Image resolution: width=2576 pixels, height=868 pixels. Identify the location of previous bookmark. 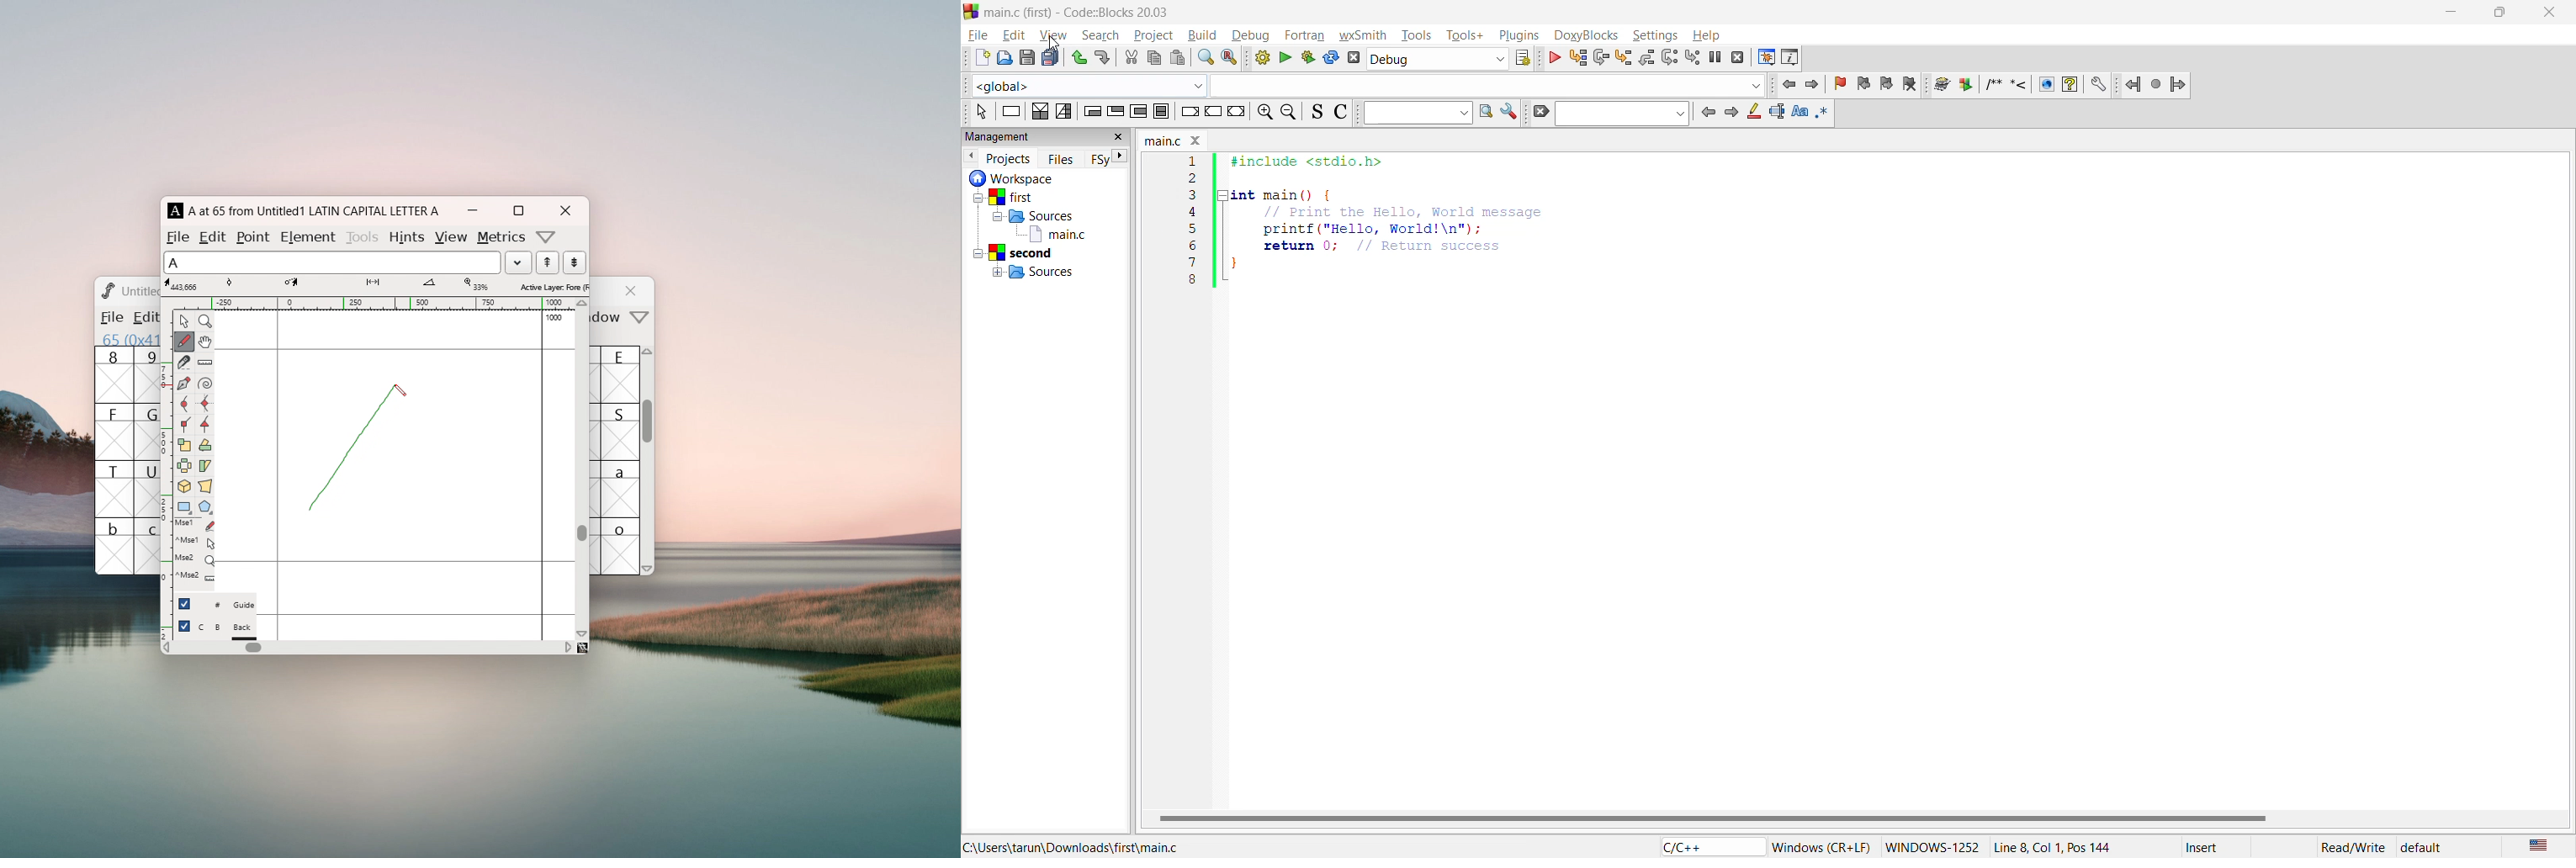
(1863, 83).